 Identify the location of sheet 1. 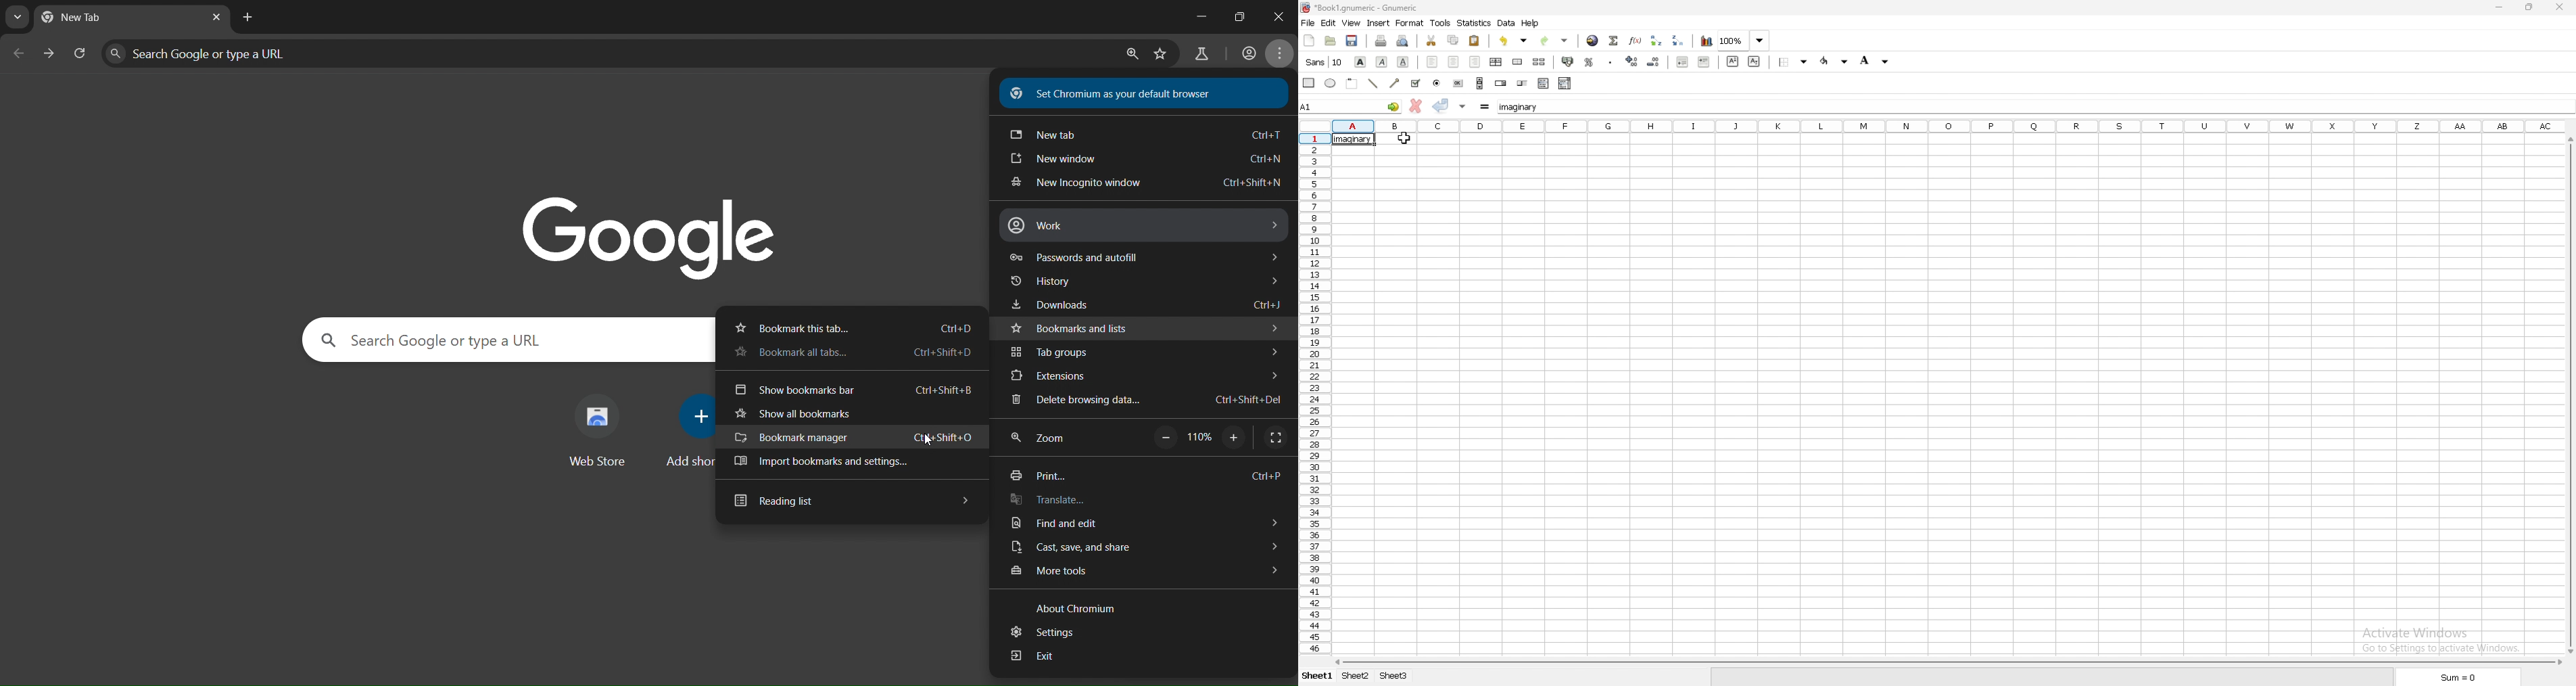
(1317, 677).